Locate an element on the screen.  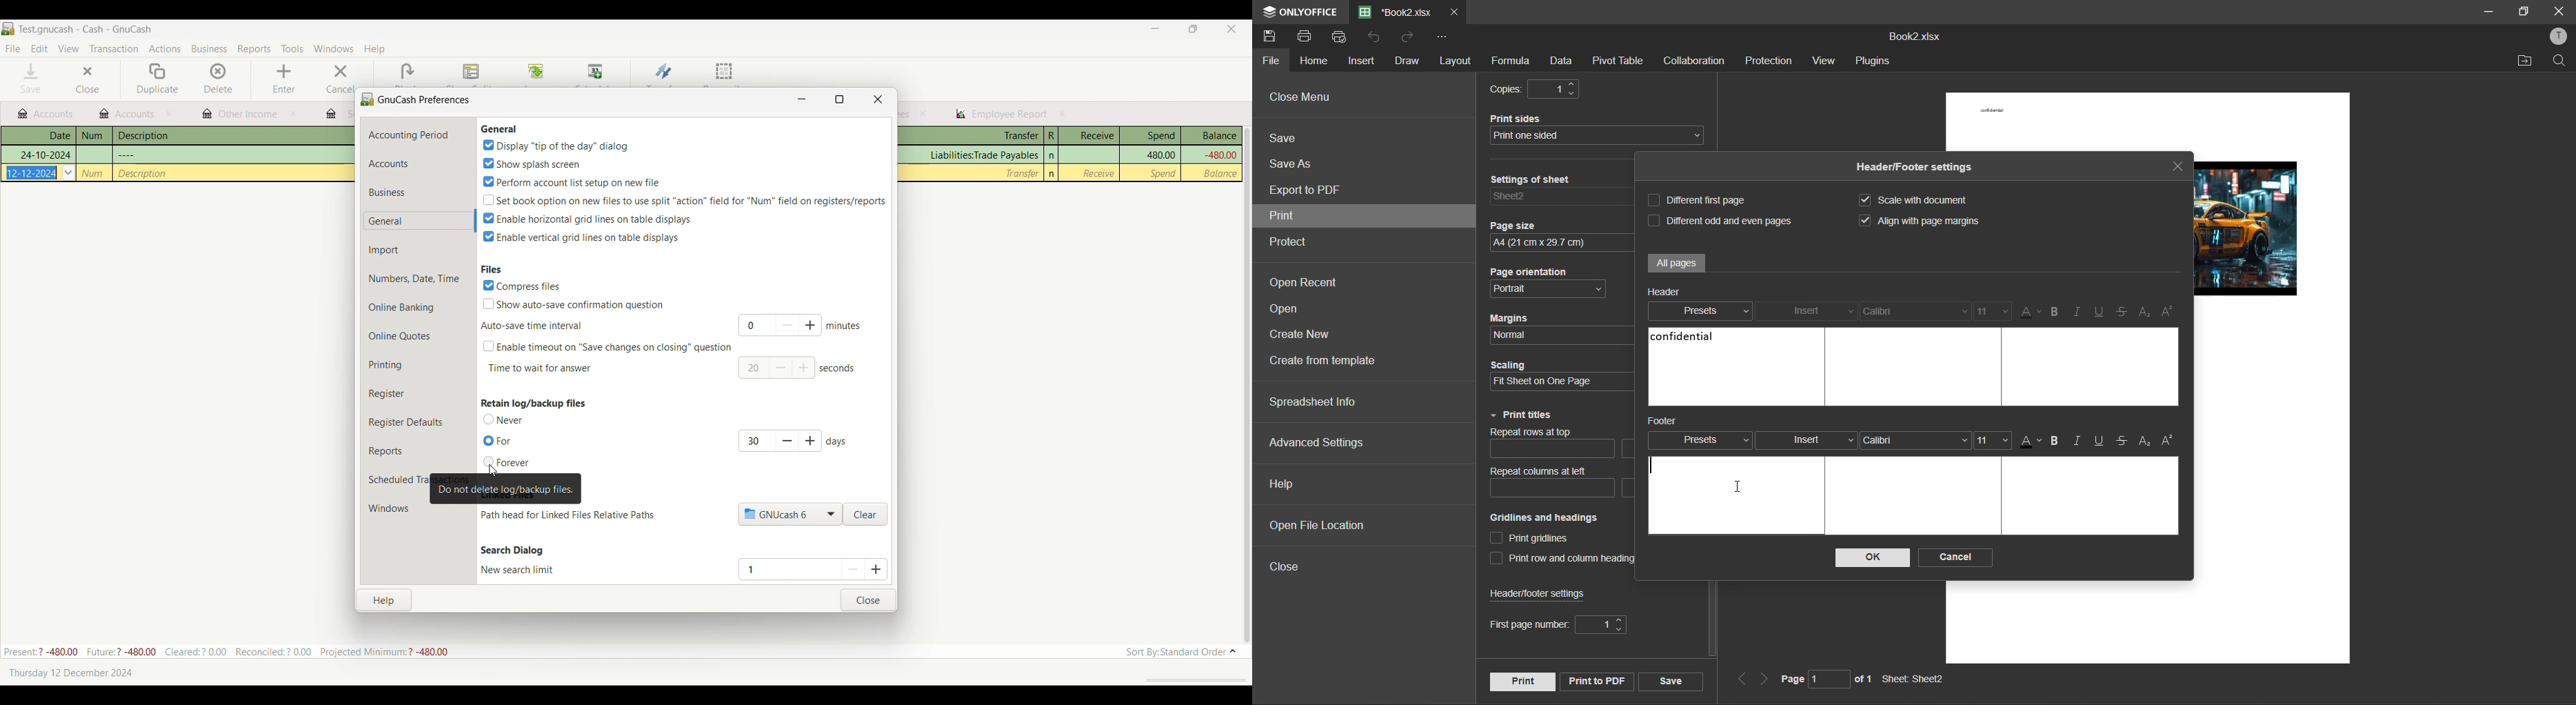
Indicates setting for time to wait for answer is located at coordinates (540, 368).